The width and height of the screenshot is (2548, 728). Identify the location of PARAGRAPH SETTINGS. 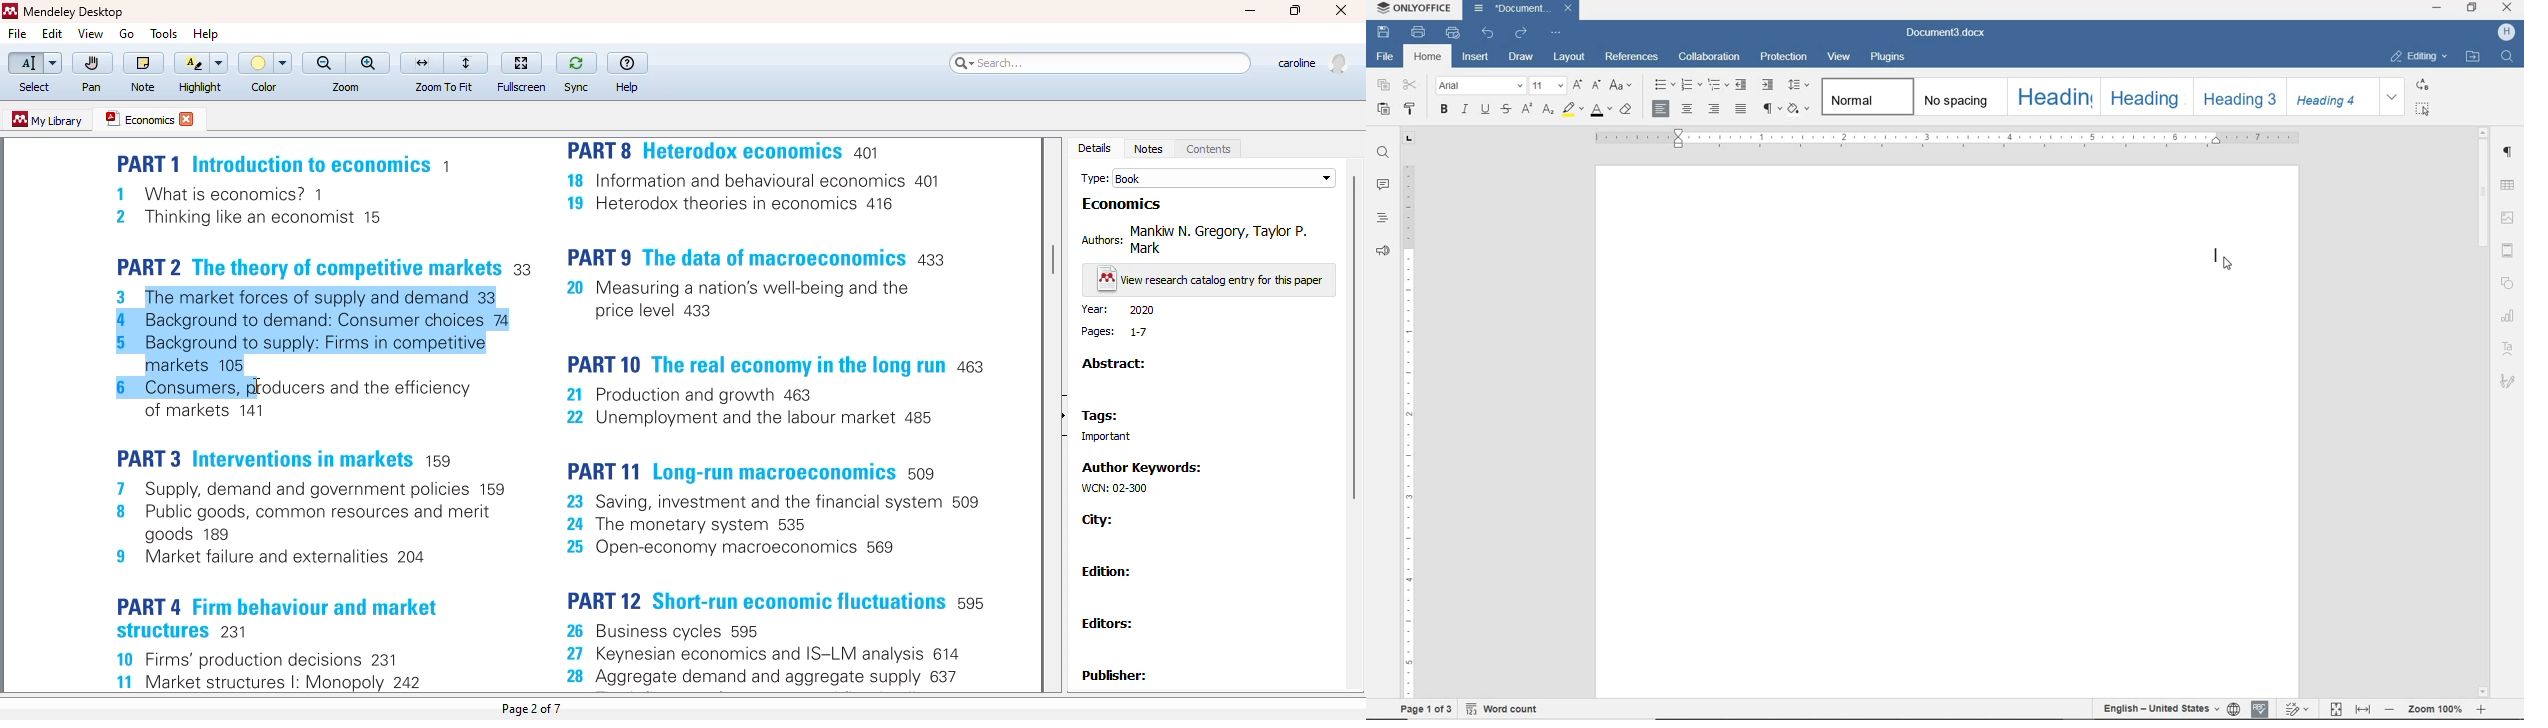
(2509, 152).